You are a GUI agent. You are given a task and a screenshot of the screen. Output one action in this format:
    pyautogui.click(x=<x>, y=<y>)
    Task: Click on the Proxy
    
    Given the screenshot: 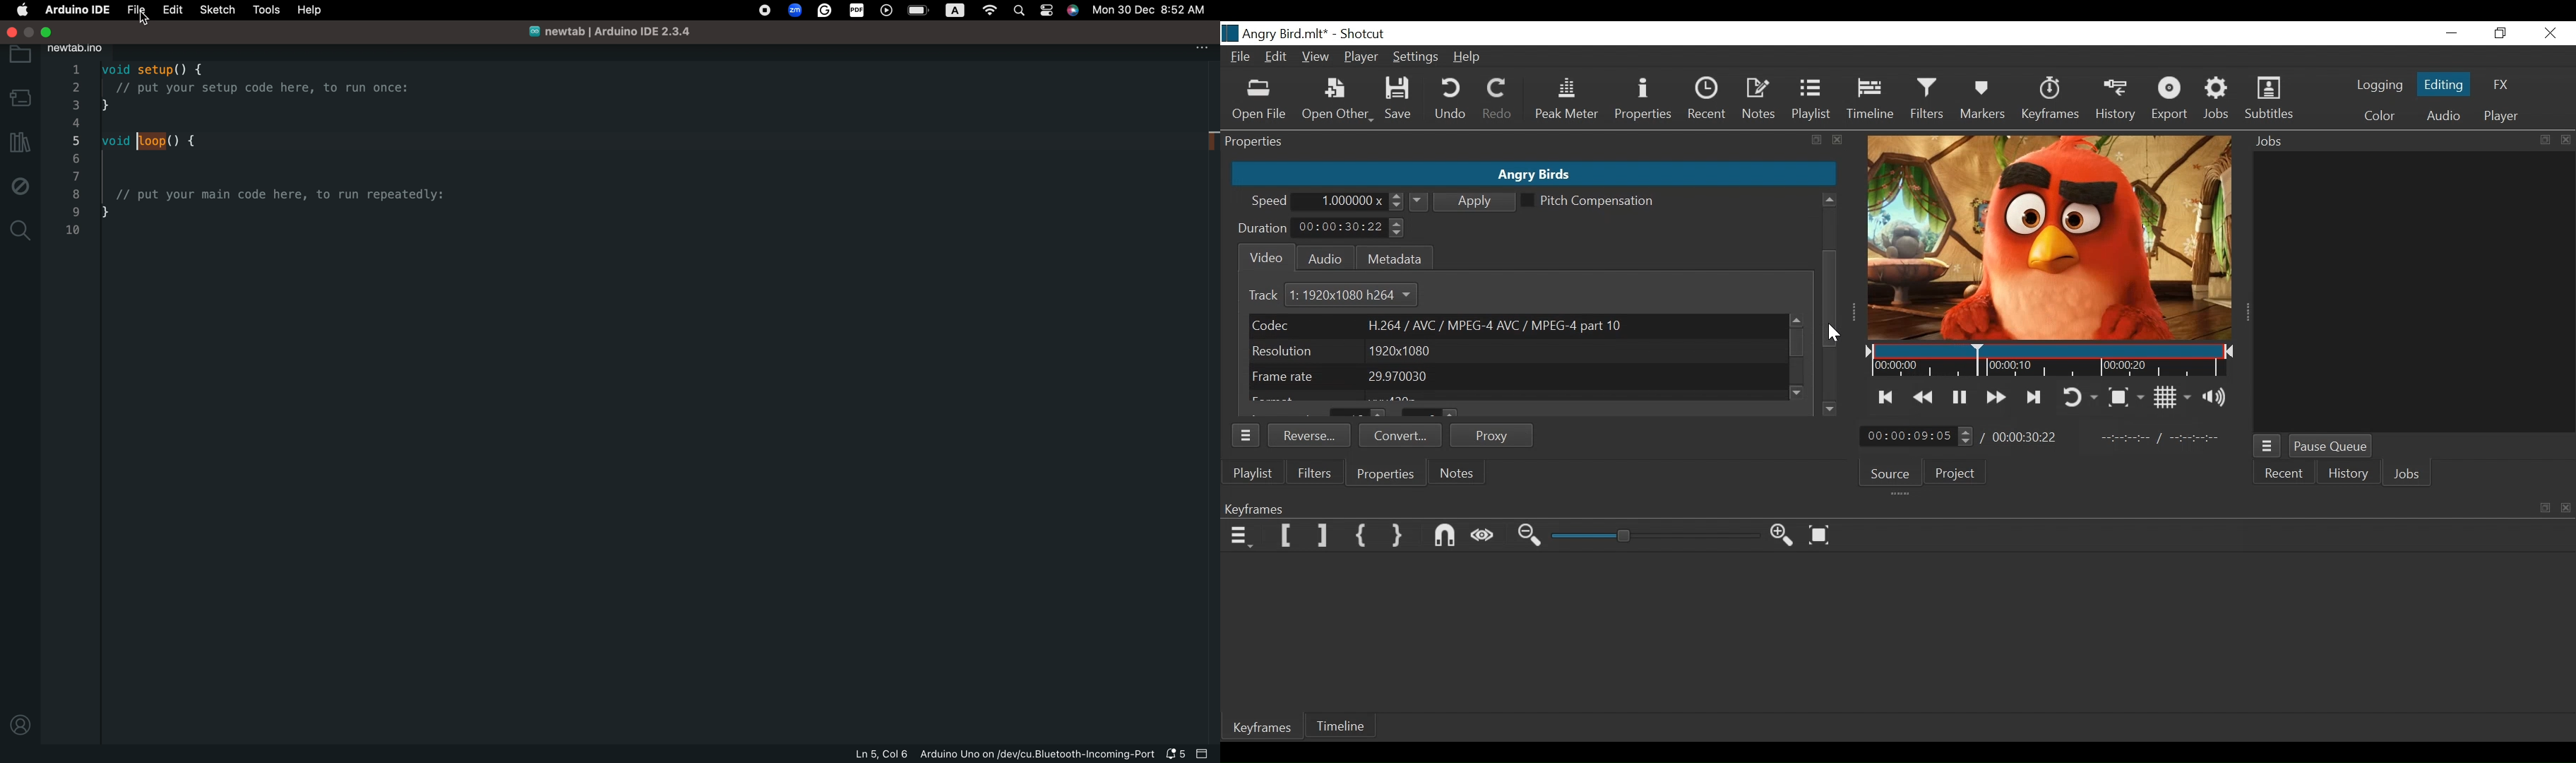 What is the action you would take?
    pyautogui.click(x=1493, y=435)
    